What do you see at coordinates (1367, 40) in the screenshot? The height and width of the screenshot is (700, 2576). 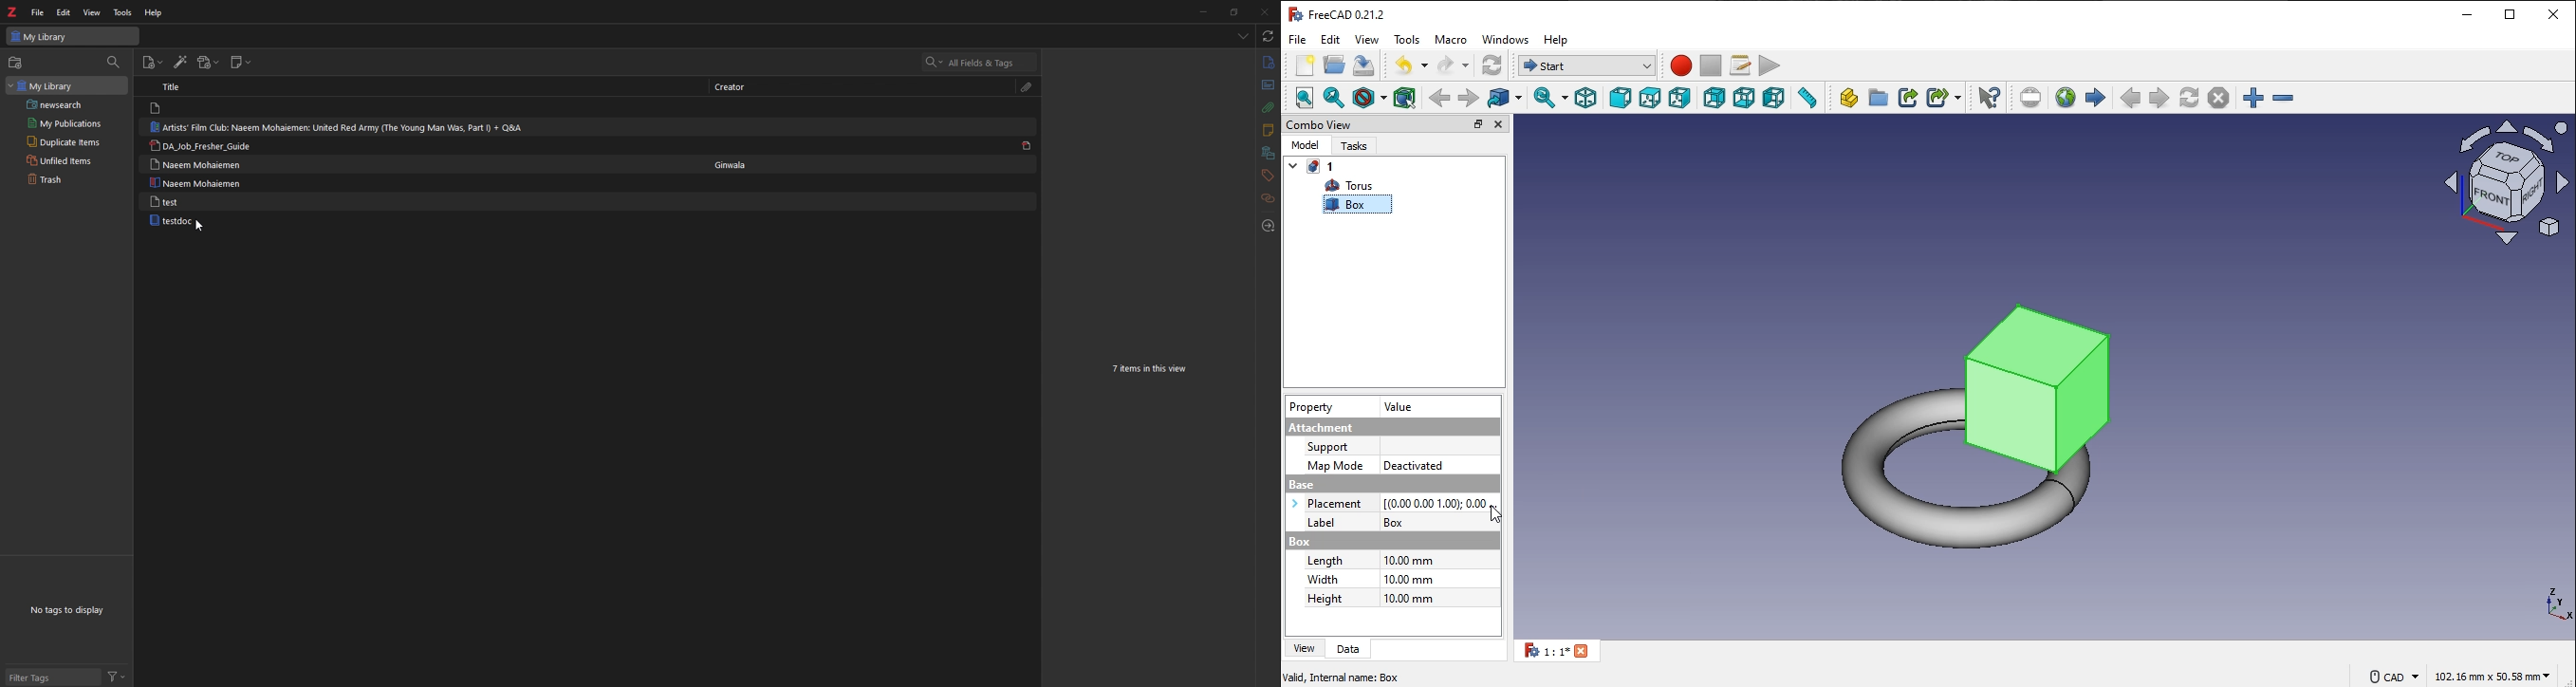 I see `view` at bounding box center [1367, 40].